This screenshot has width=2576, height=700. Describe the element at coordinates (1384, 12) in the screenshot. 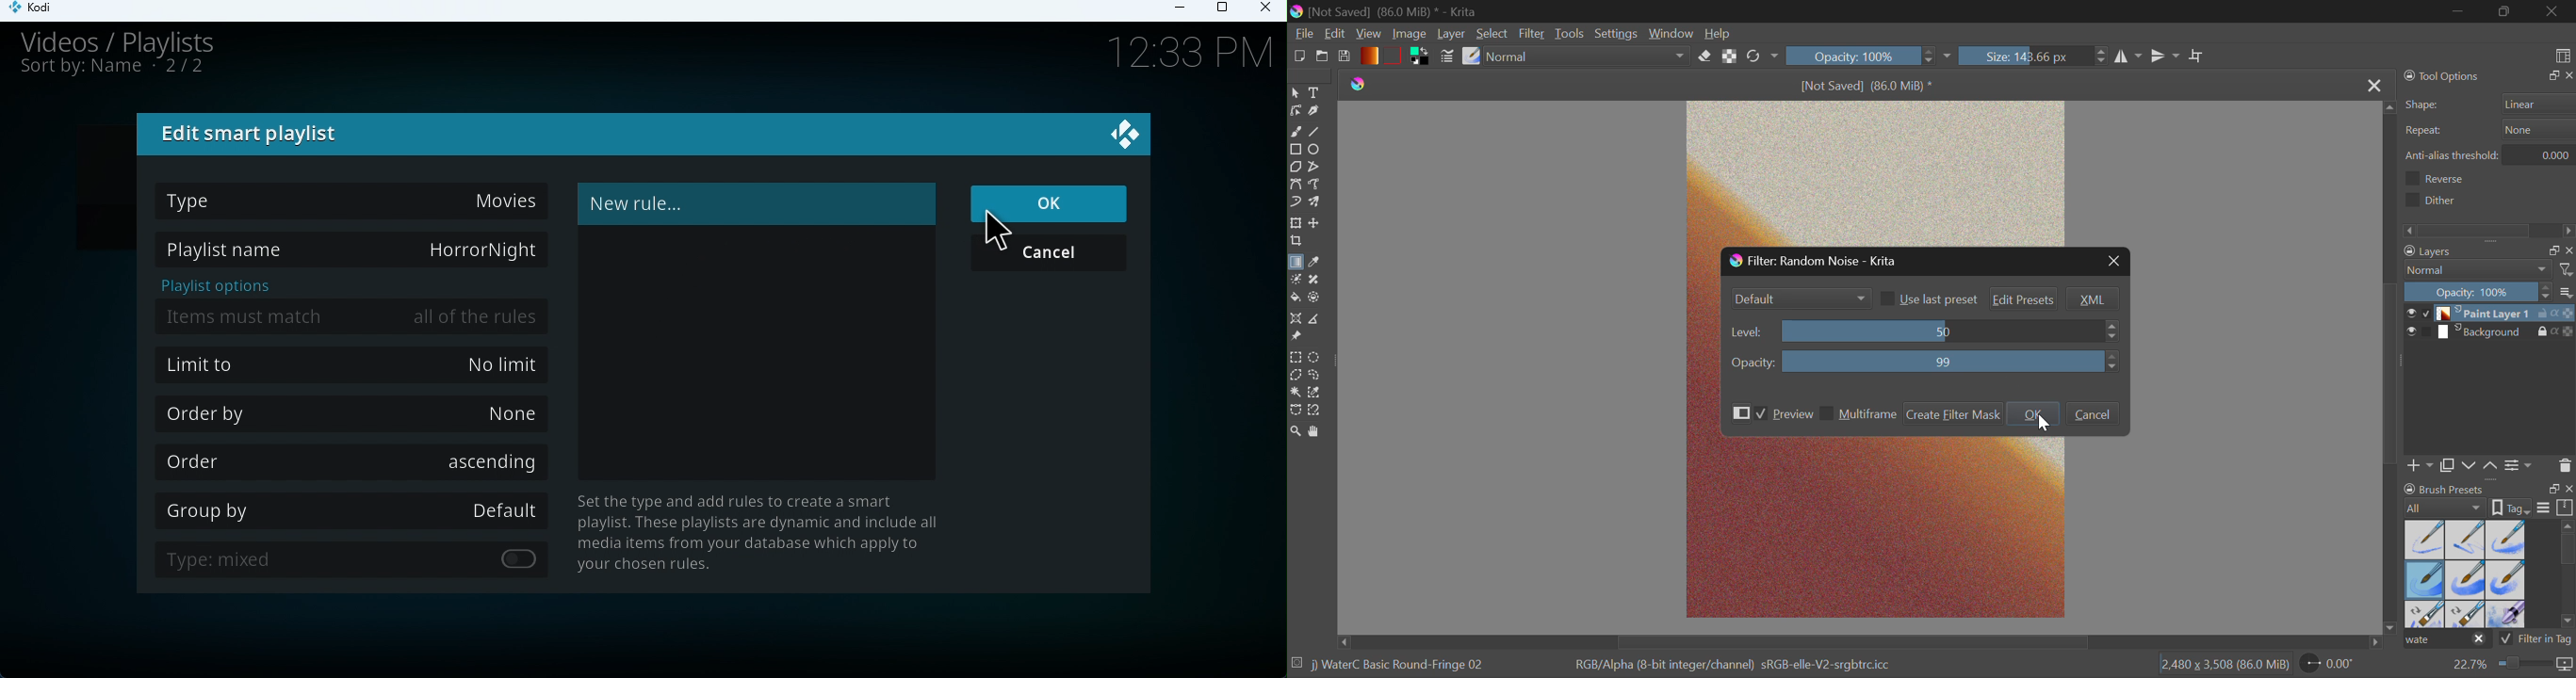

I see `[not saved] (86.0 Mib)* -Krita` at that location.